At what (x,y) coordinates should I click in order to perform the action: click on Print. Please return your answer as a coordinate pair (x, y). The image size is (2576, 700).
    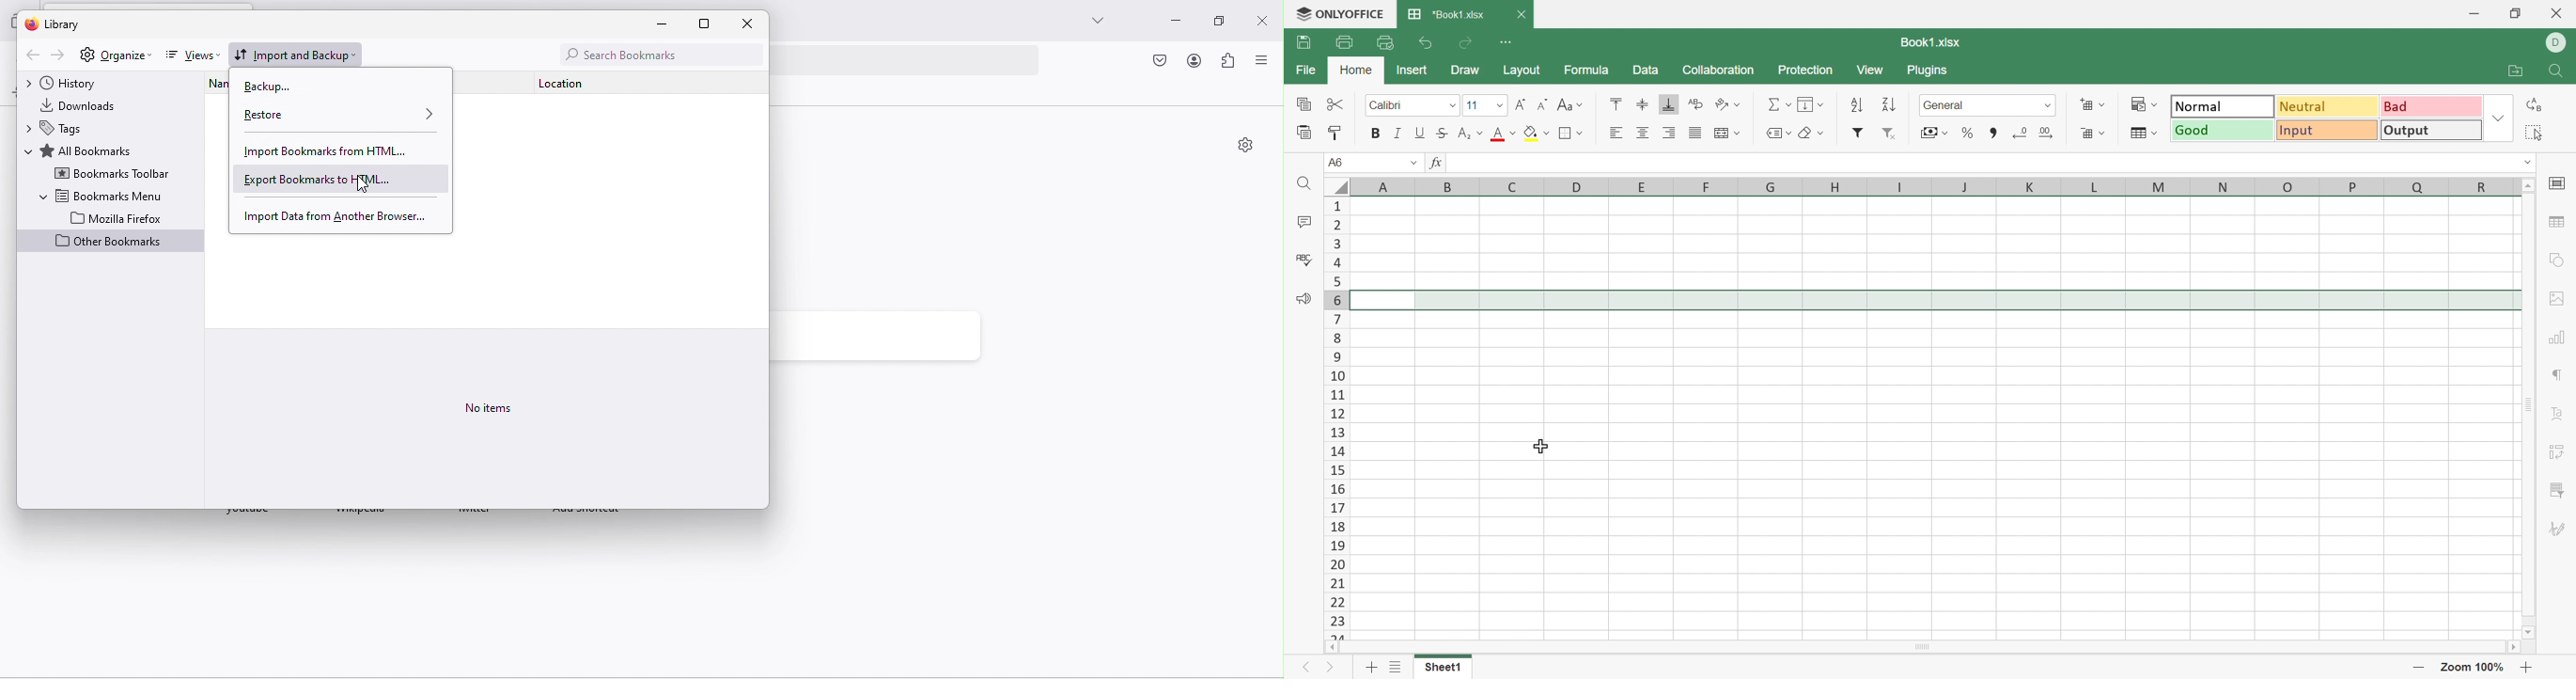
    Looking at the image, I should click on (1344, 42).